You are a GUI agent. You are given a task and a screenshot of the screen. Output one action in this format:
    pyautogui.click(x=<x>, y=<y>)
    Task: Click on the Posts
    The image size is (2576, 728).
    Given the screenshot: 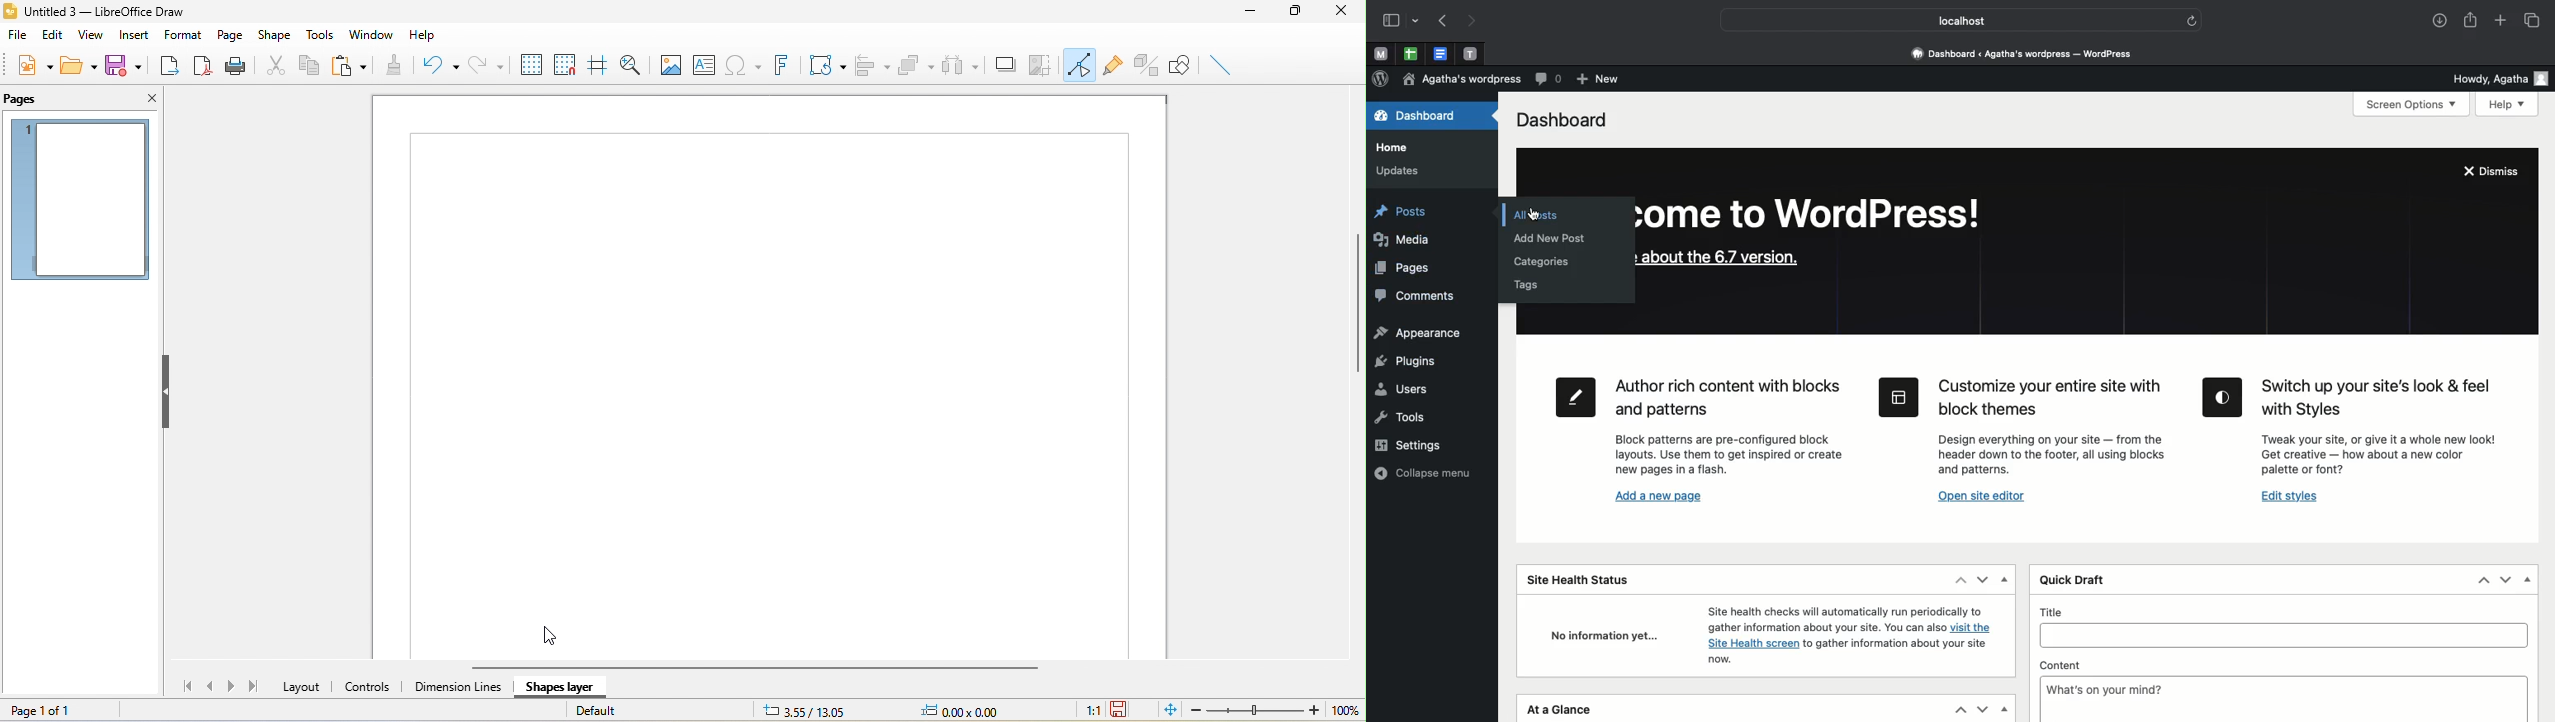 What is the action you would take?
    pyautogui.click(x=1407, y=211)
    